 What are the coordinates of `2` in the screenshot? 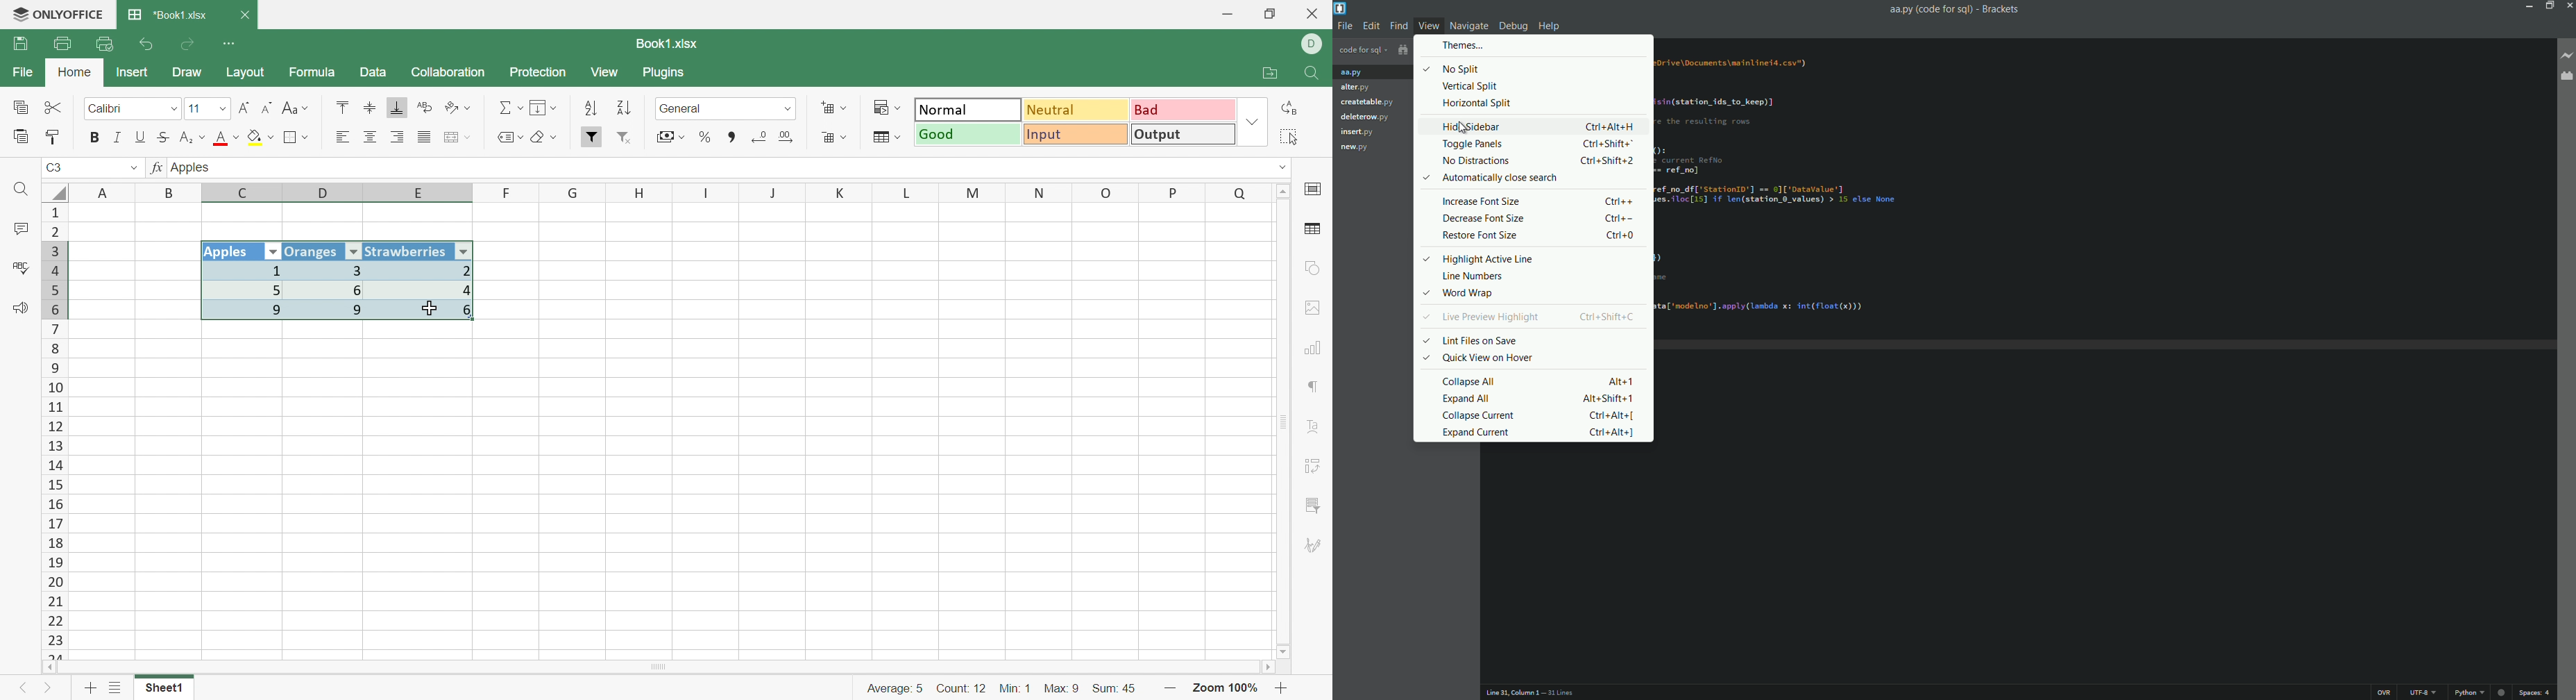 It's located at (426, 270).